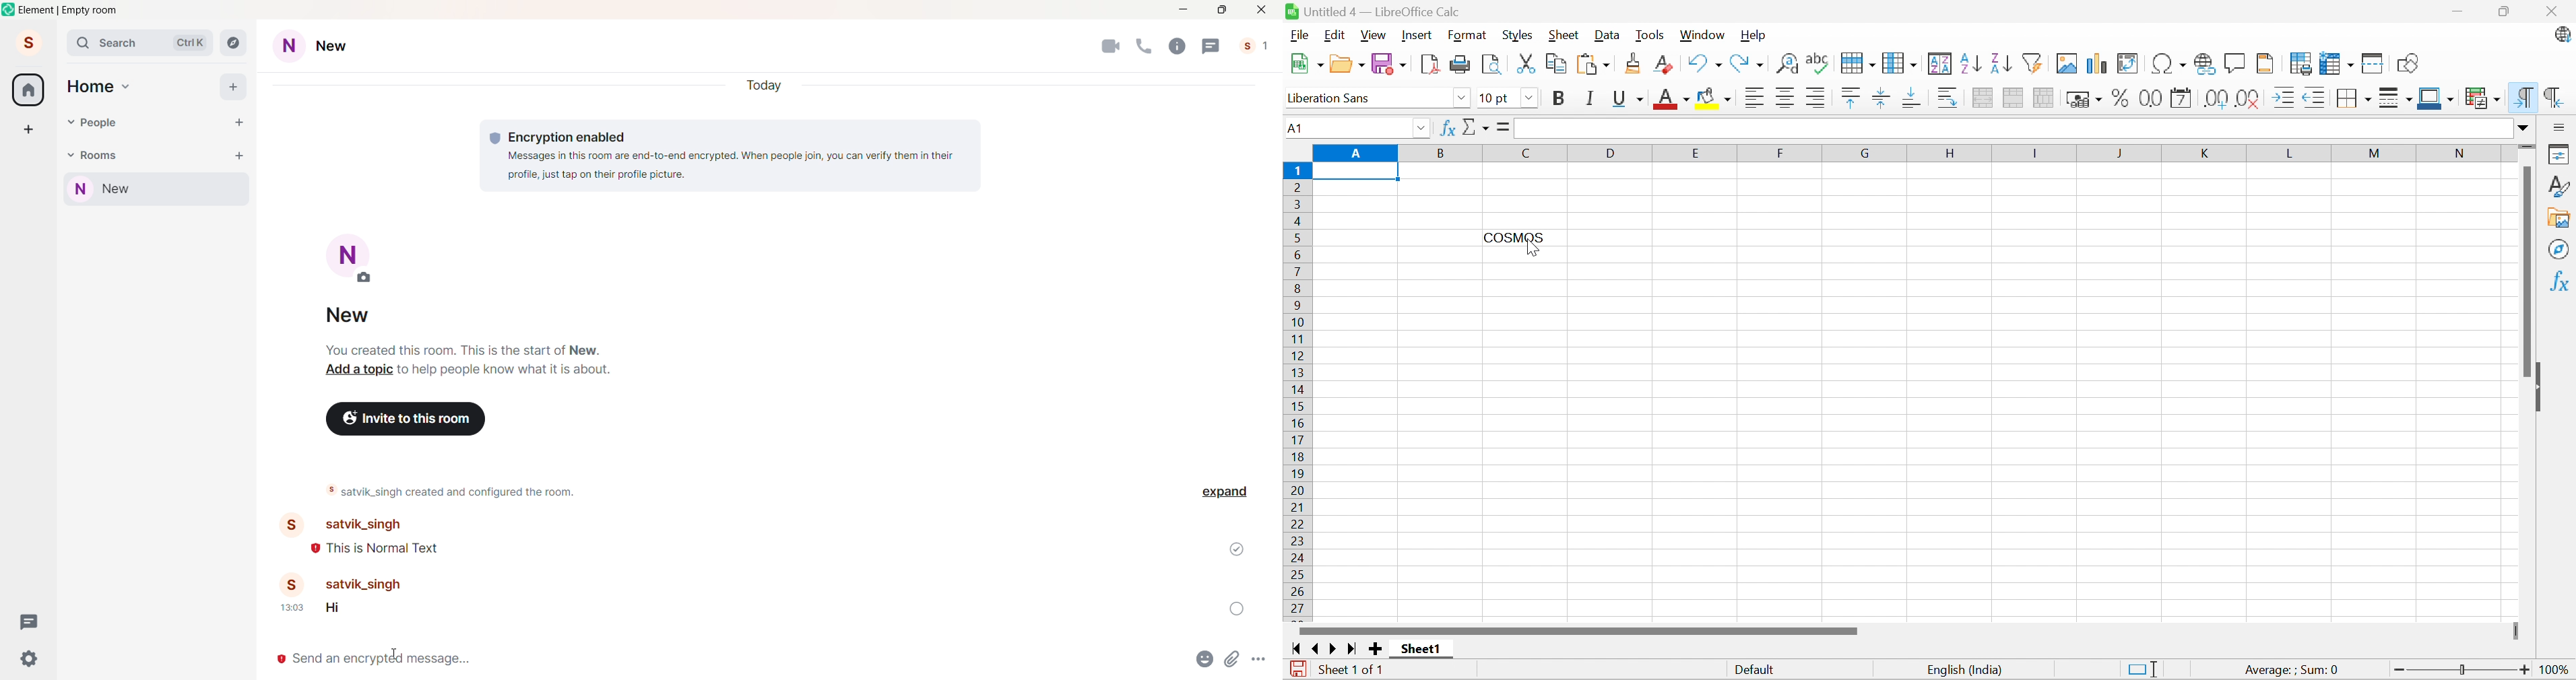  I want to click on Threads, so click(31, 621).